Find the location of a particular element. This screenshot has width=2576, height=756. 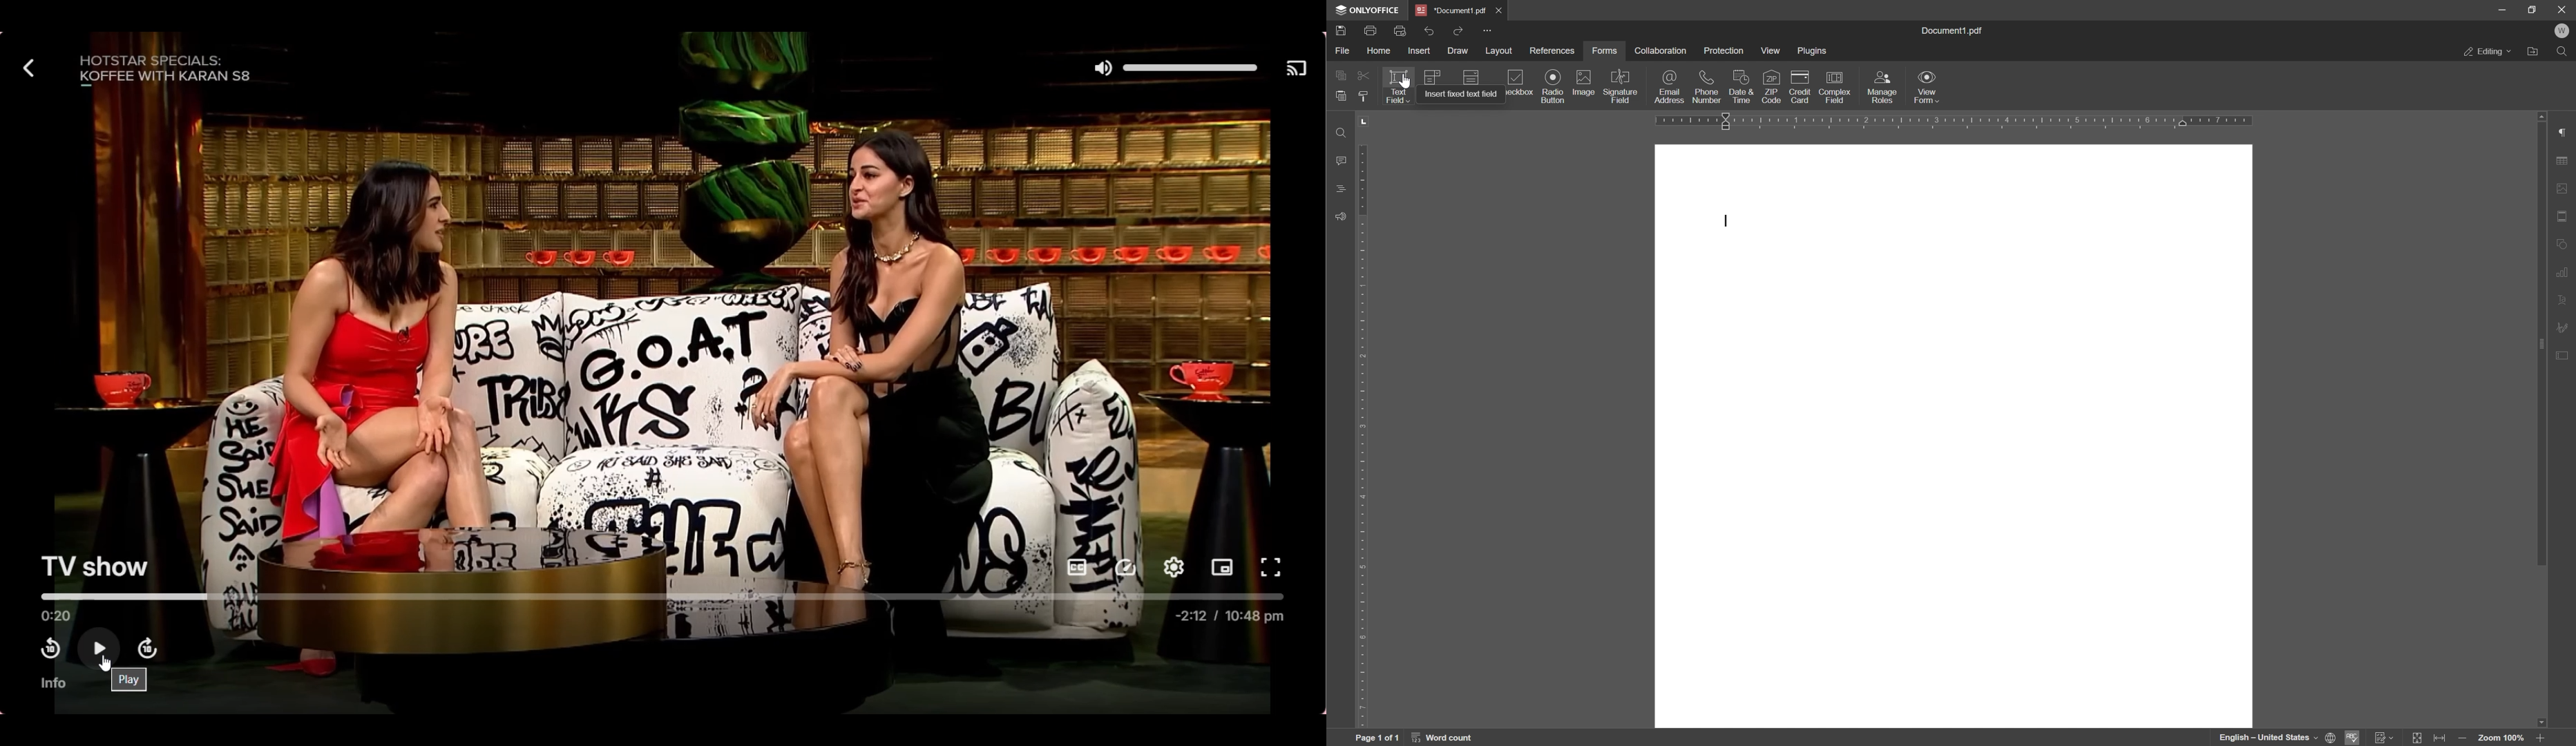

Description of current selection is located at coordinates (128, 680).